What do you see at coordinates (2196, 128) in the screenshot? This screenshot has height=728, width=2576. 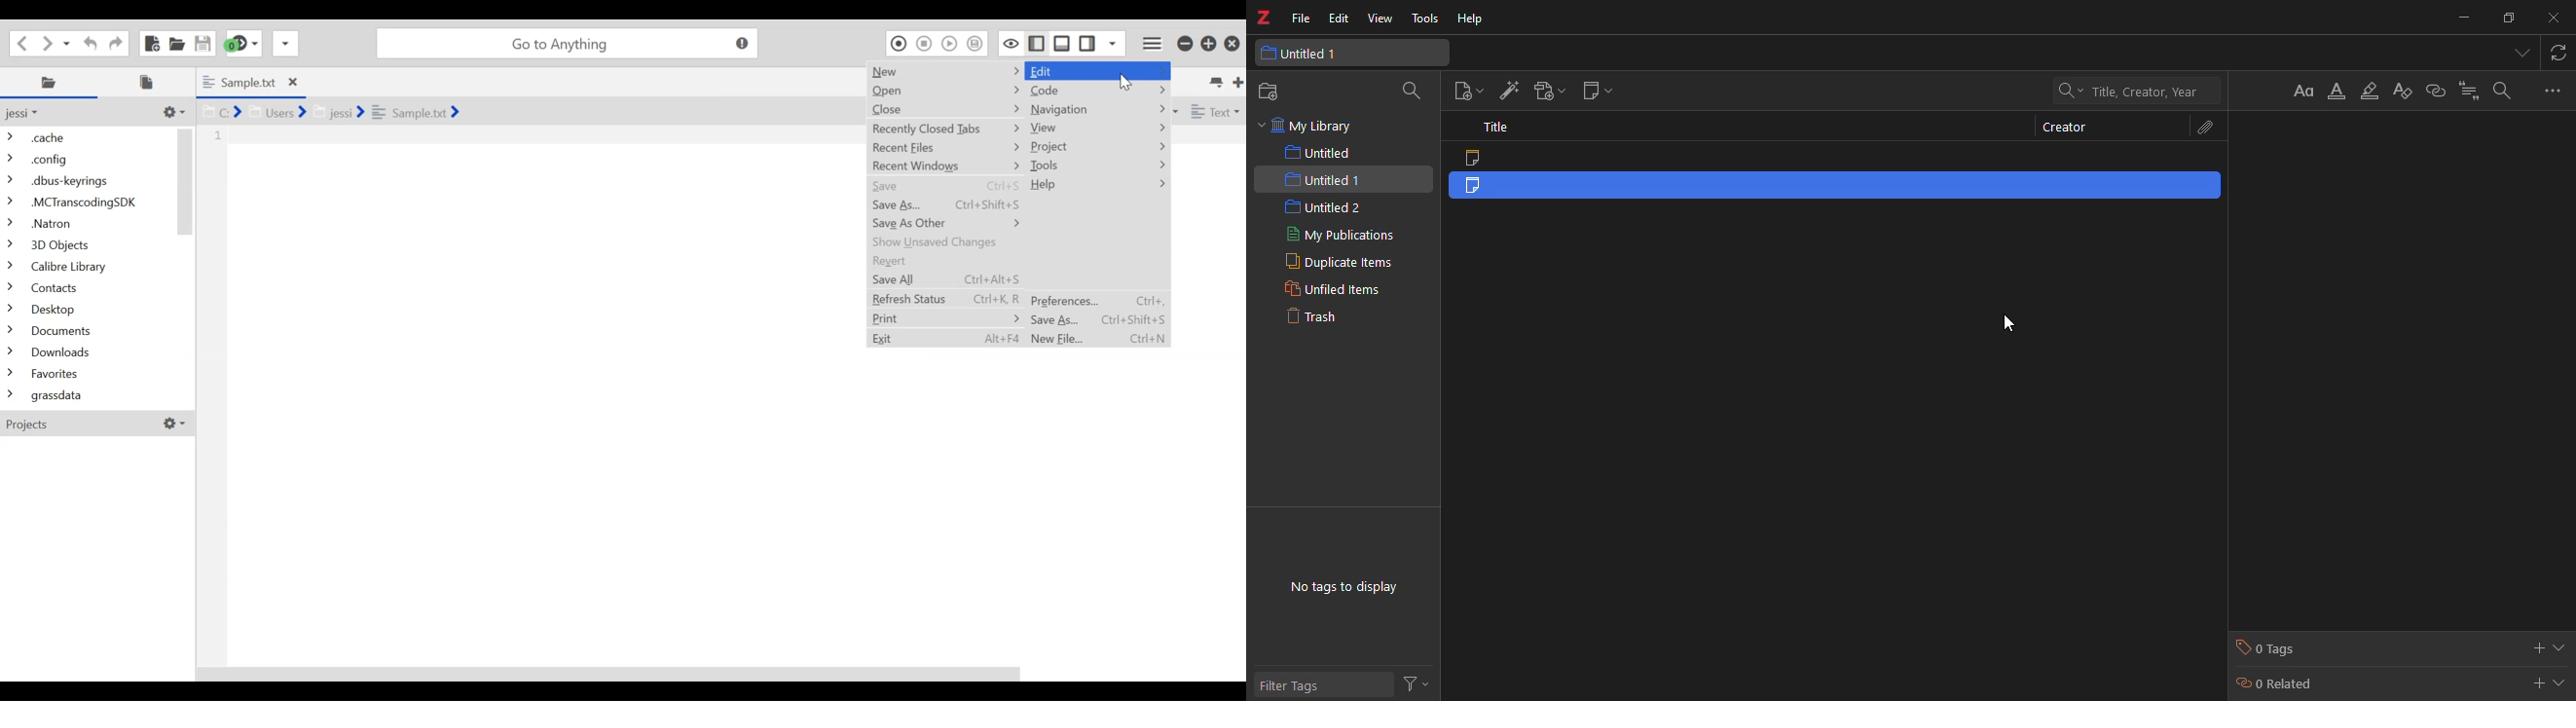 I see `attach` at bounding box center [2196, 128].